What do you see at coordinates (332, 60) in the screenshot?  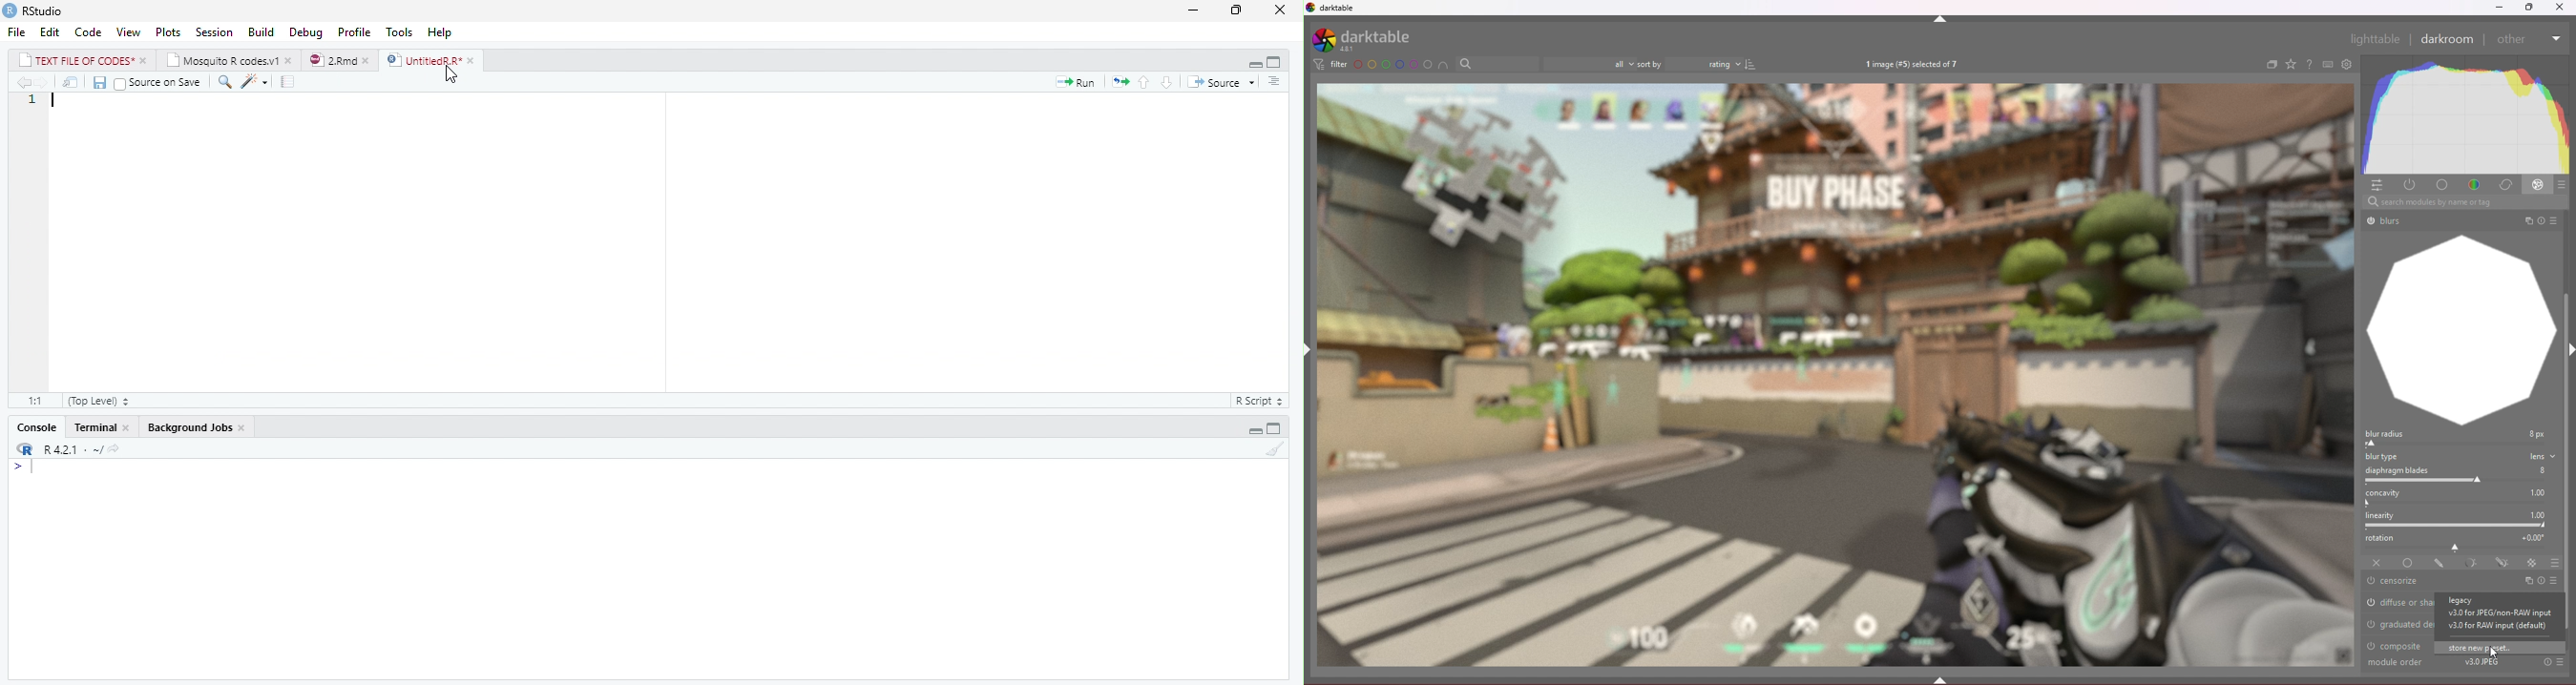 I see `2.Rmd` at bounding box center [332, 60].